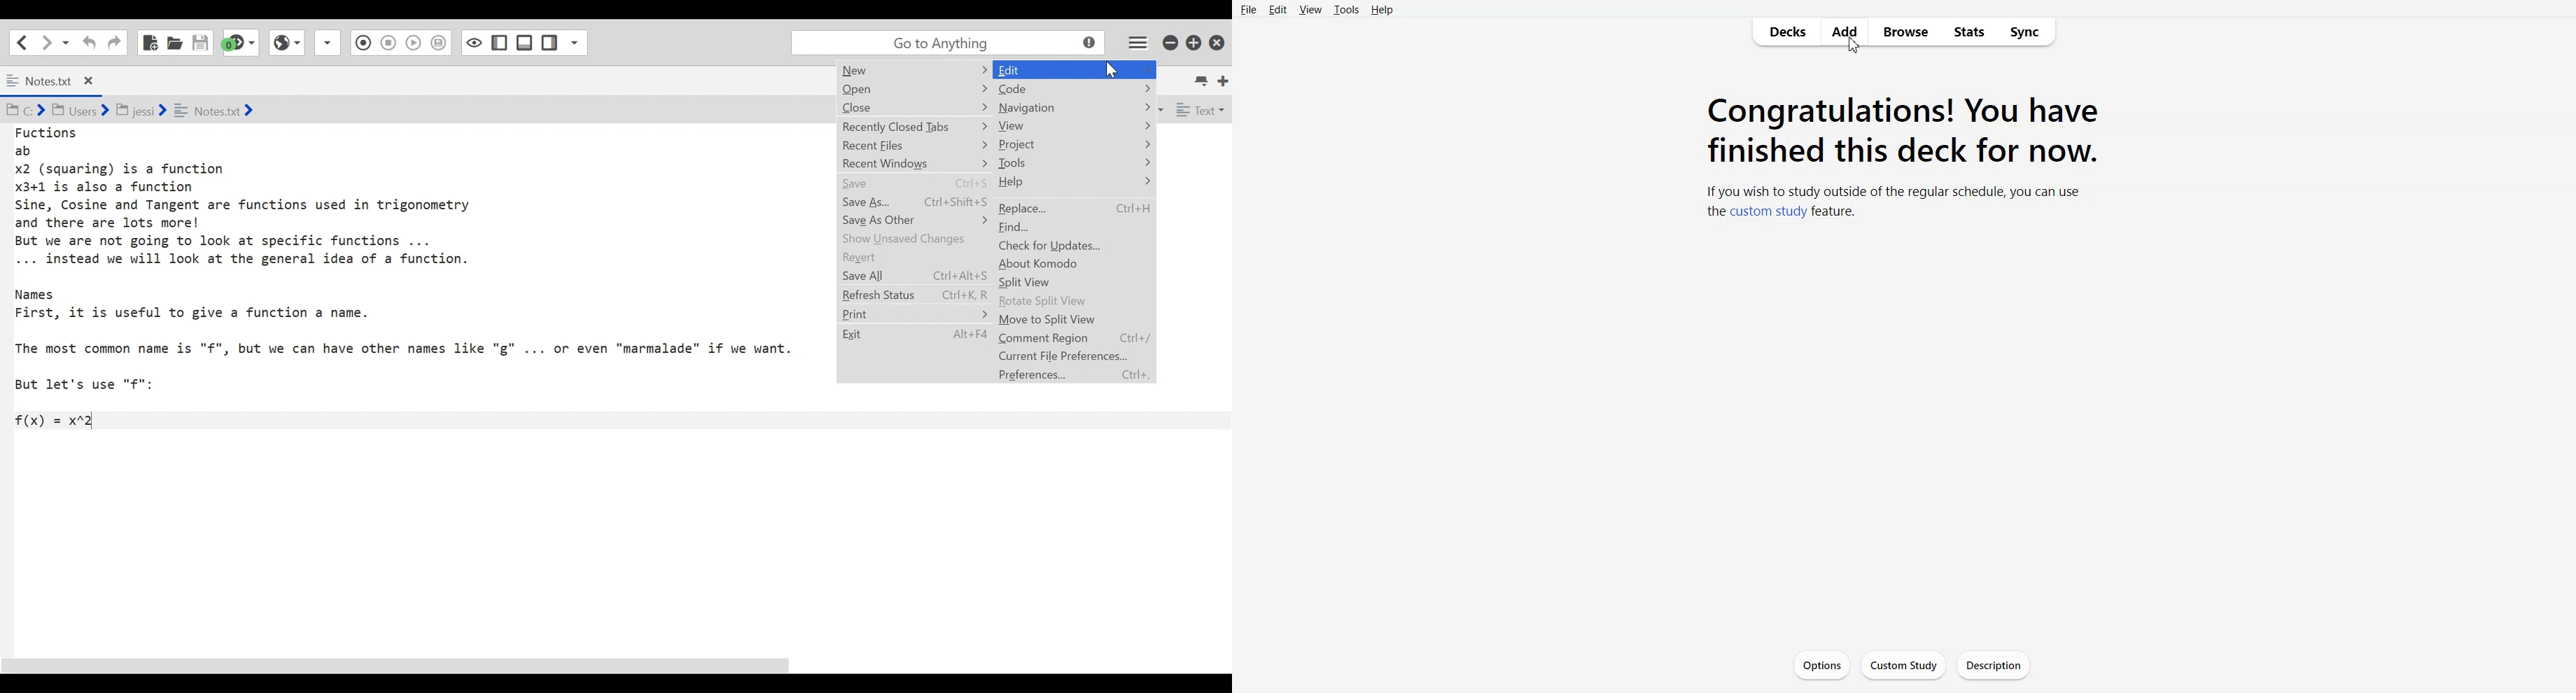 The image size is (2576, 700). What do you see at coordinates (1907, 31) in the screenshot?
I see `Browse` at bounding box center [1907, 31].